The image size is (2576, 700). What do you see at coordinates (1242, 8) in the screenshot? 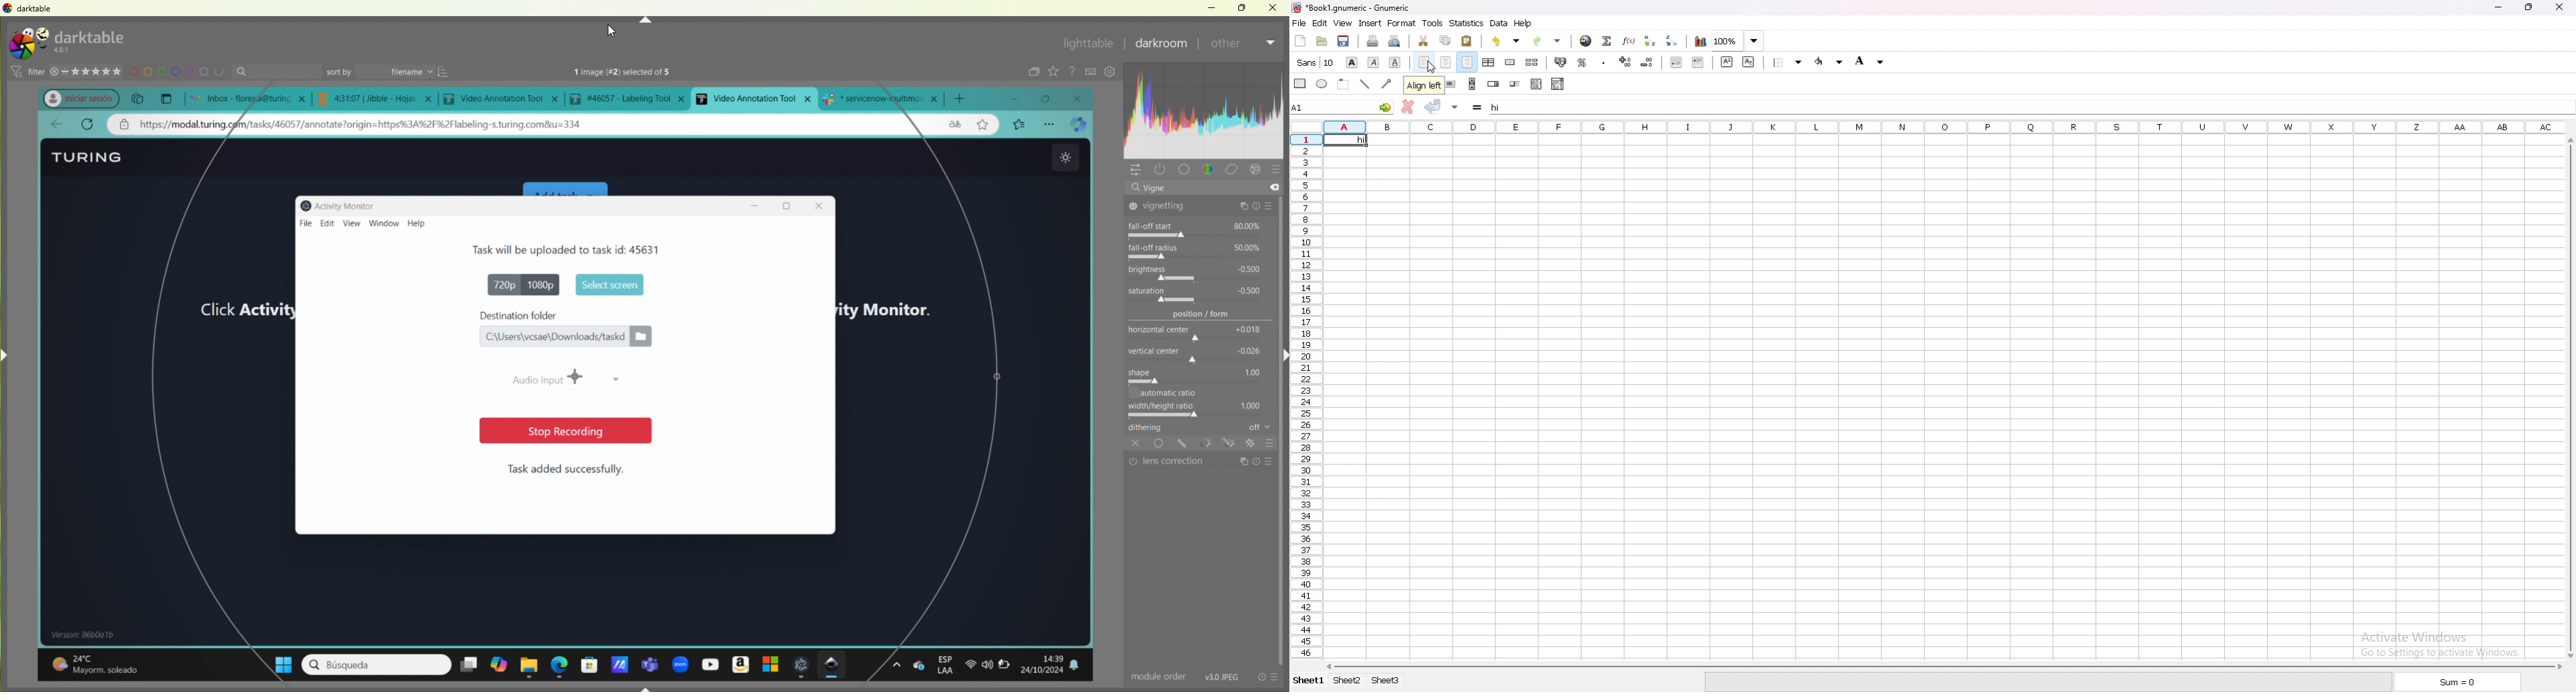
I see `Restore Down` at bounding box center [1242, 8].